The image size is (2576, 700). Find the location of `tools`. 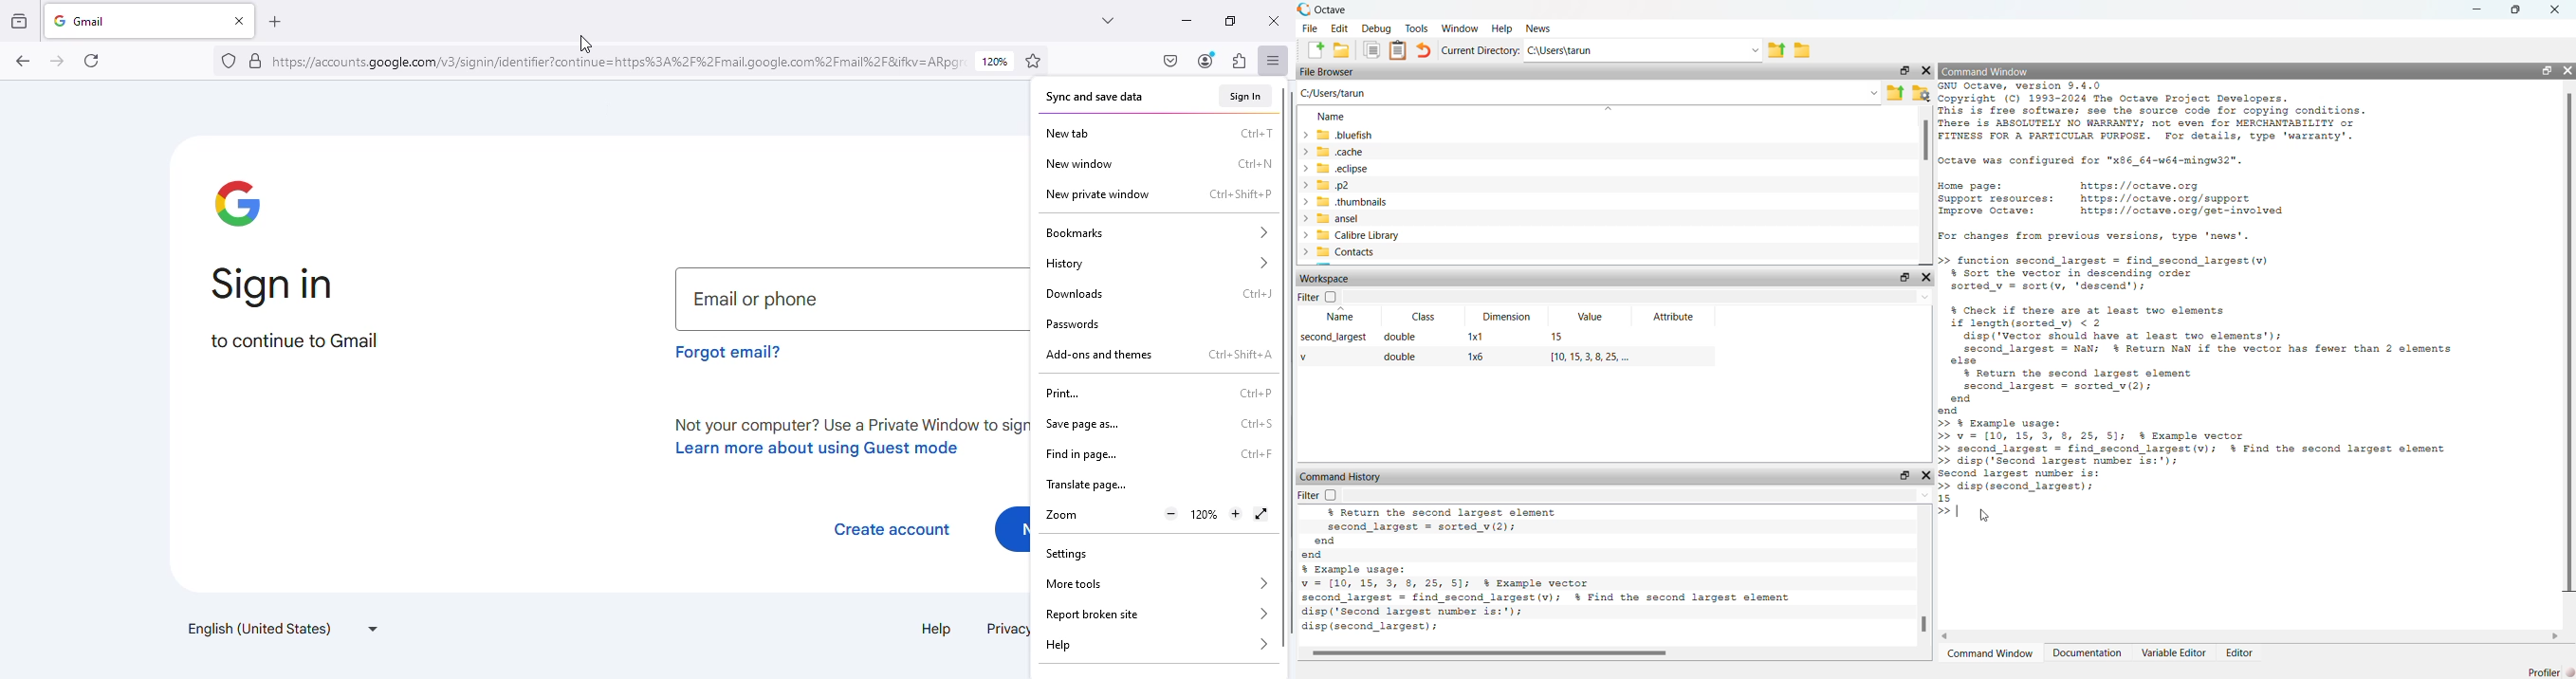

tools is located at coordinates (1418, 27).